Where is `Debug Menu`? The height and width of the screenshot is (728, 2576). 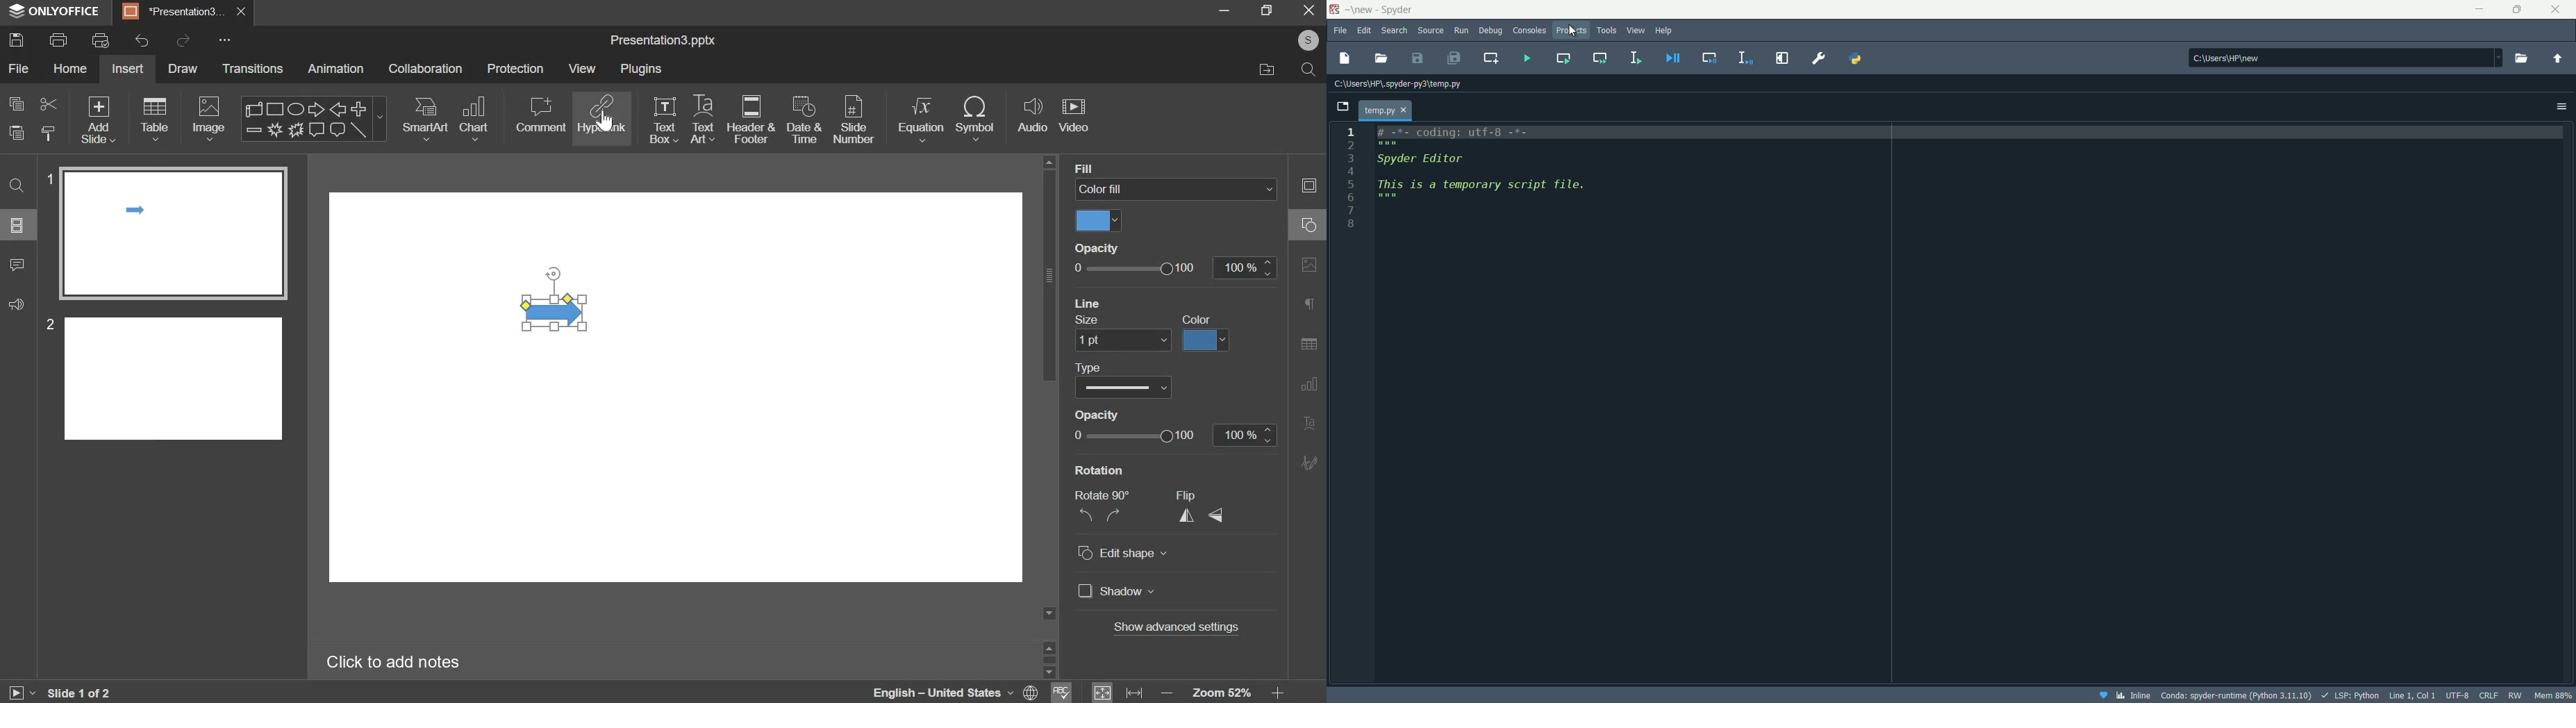
Debug Menu is located at coordinates (1490, 32).